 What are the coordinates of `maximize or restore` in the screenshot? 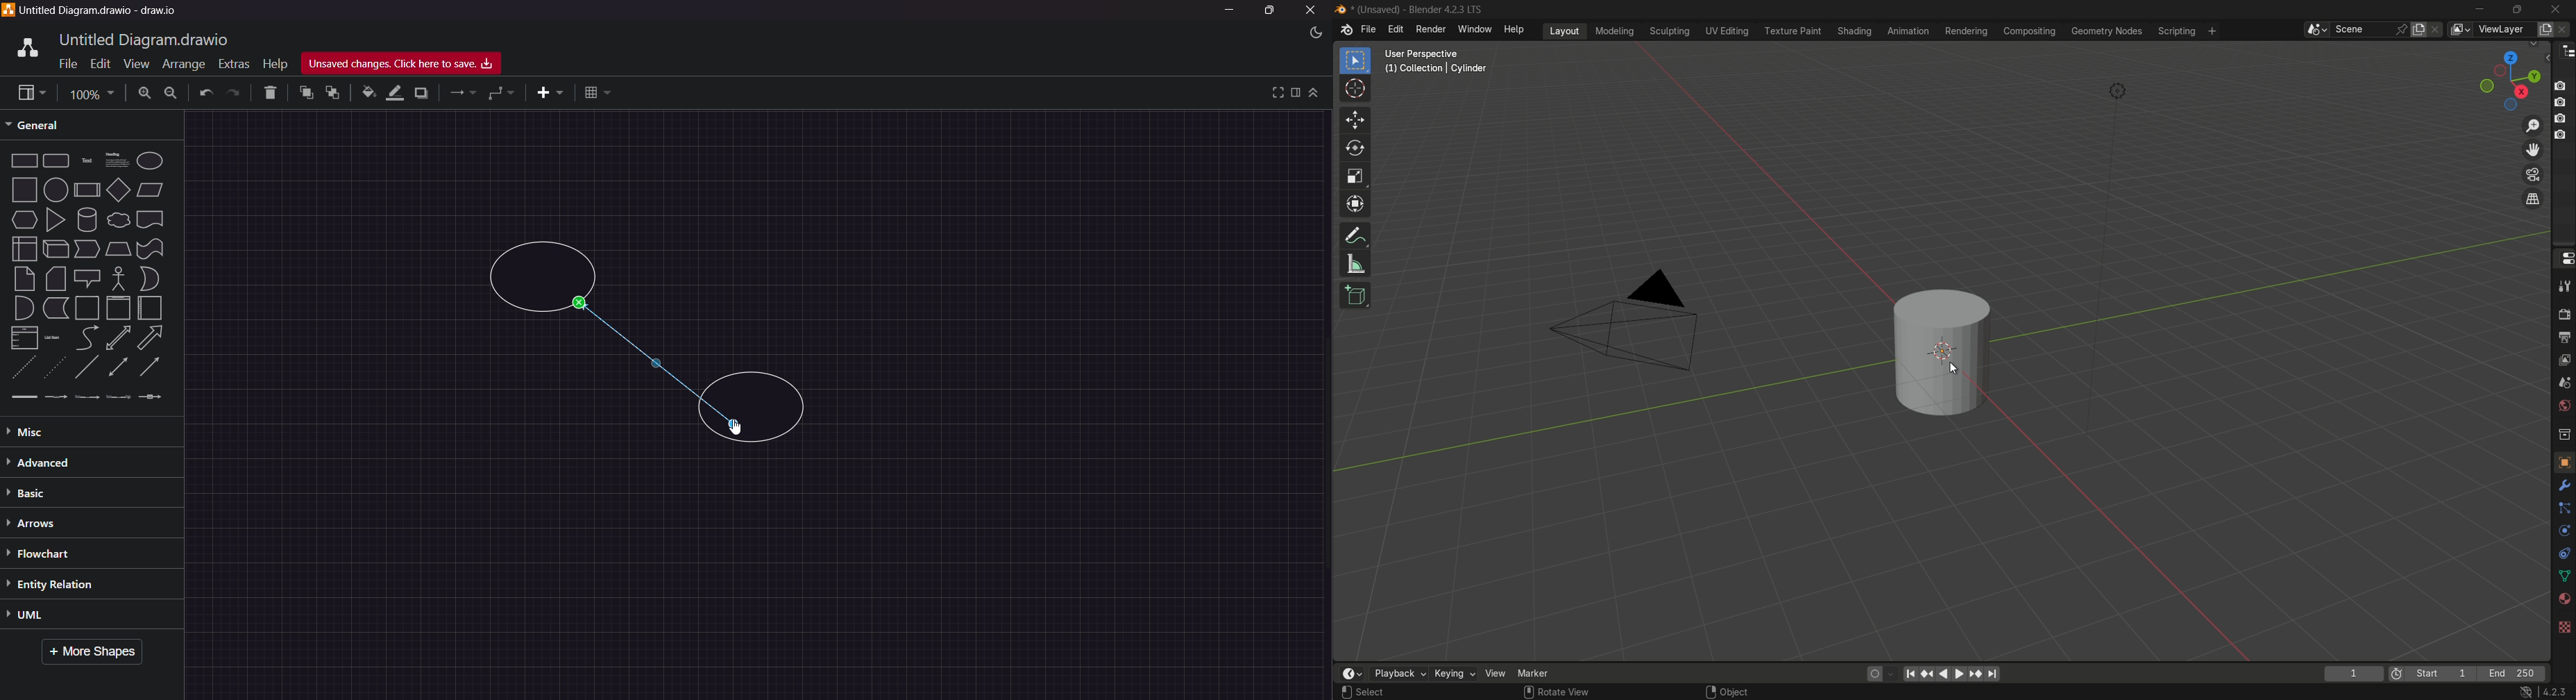 It's located at (2519, 8).